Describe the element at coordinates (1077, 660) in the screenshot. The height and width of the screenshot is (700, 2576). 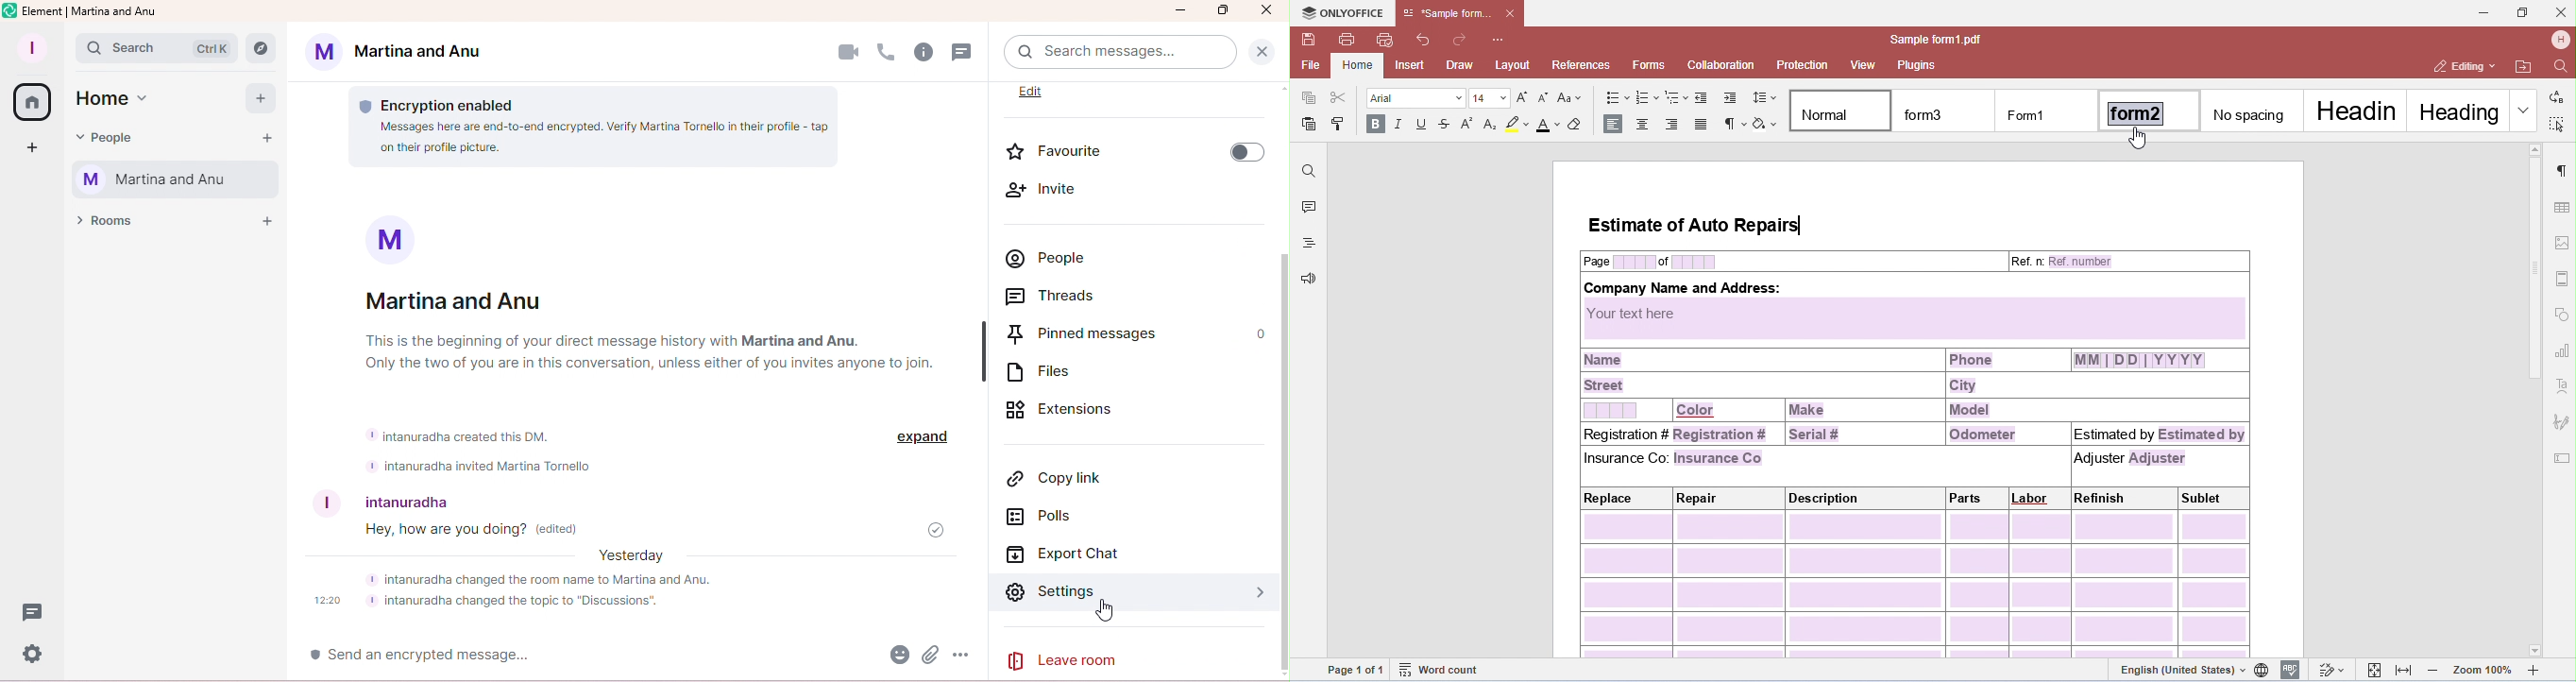
I see `Leave room` at that location.